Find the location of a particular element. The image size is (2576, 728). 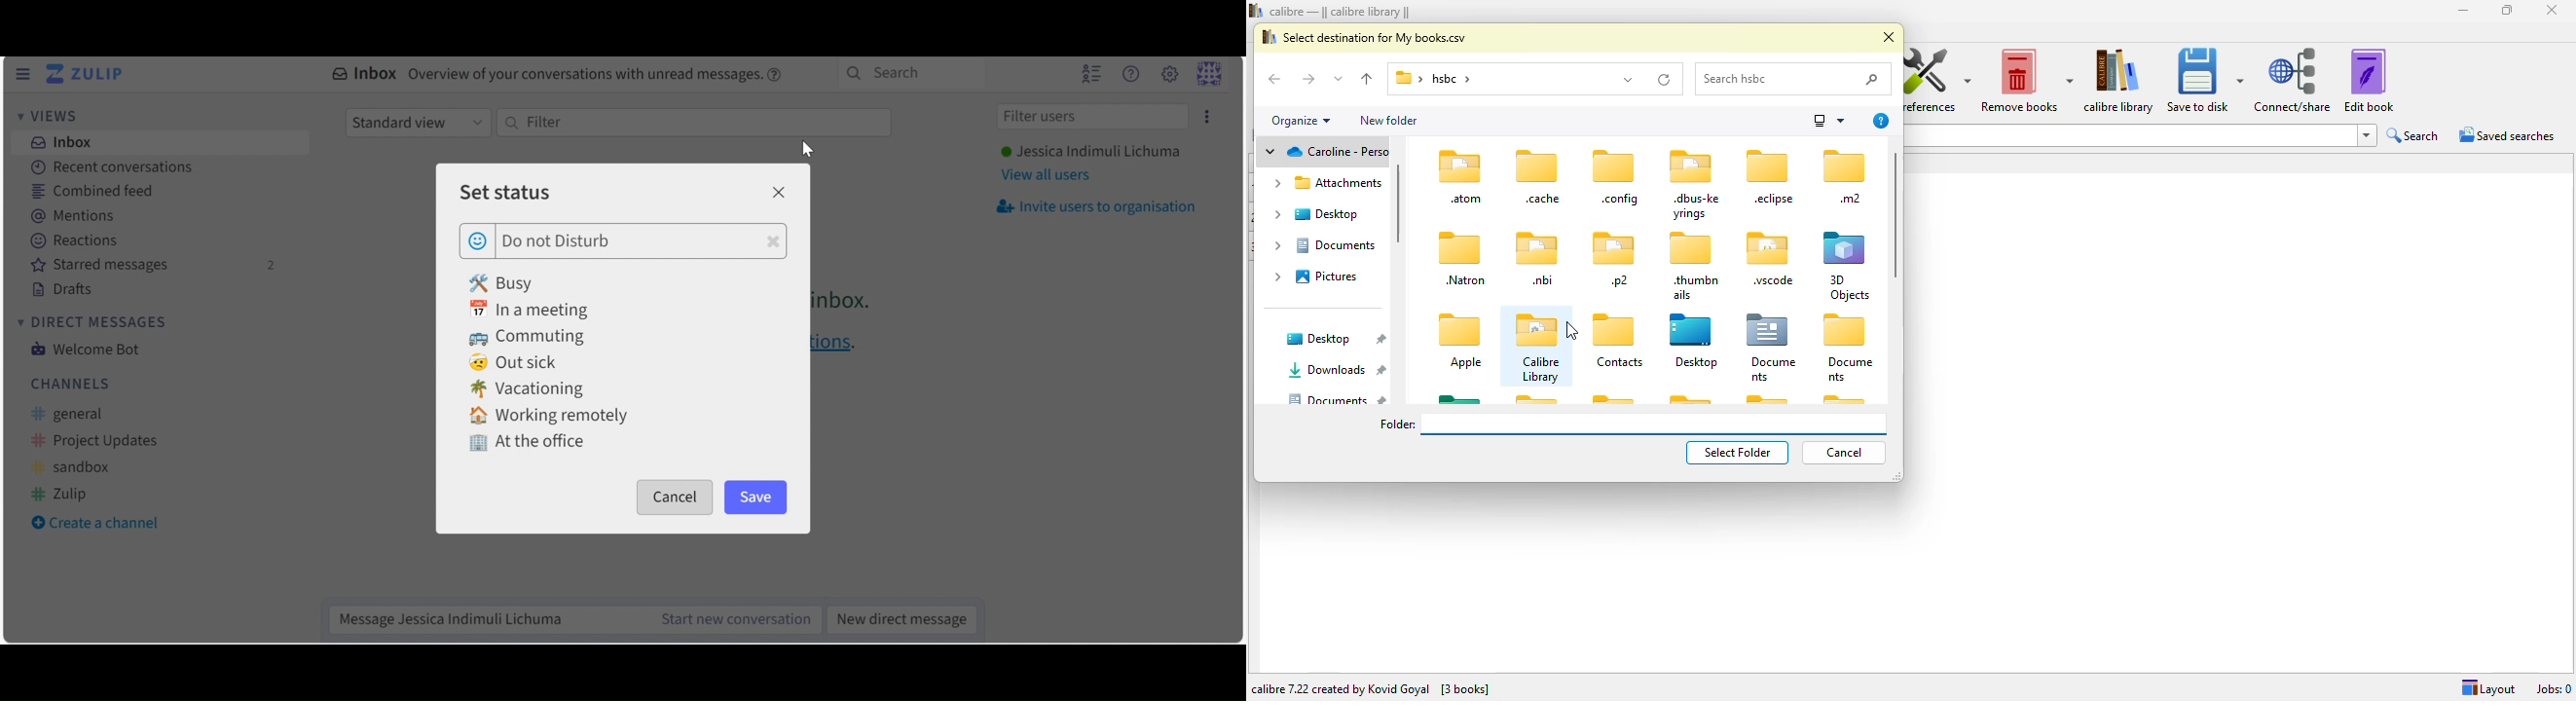

saved searches is located at coordinates (2507, 135).